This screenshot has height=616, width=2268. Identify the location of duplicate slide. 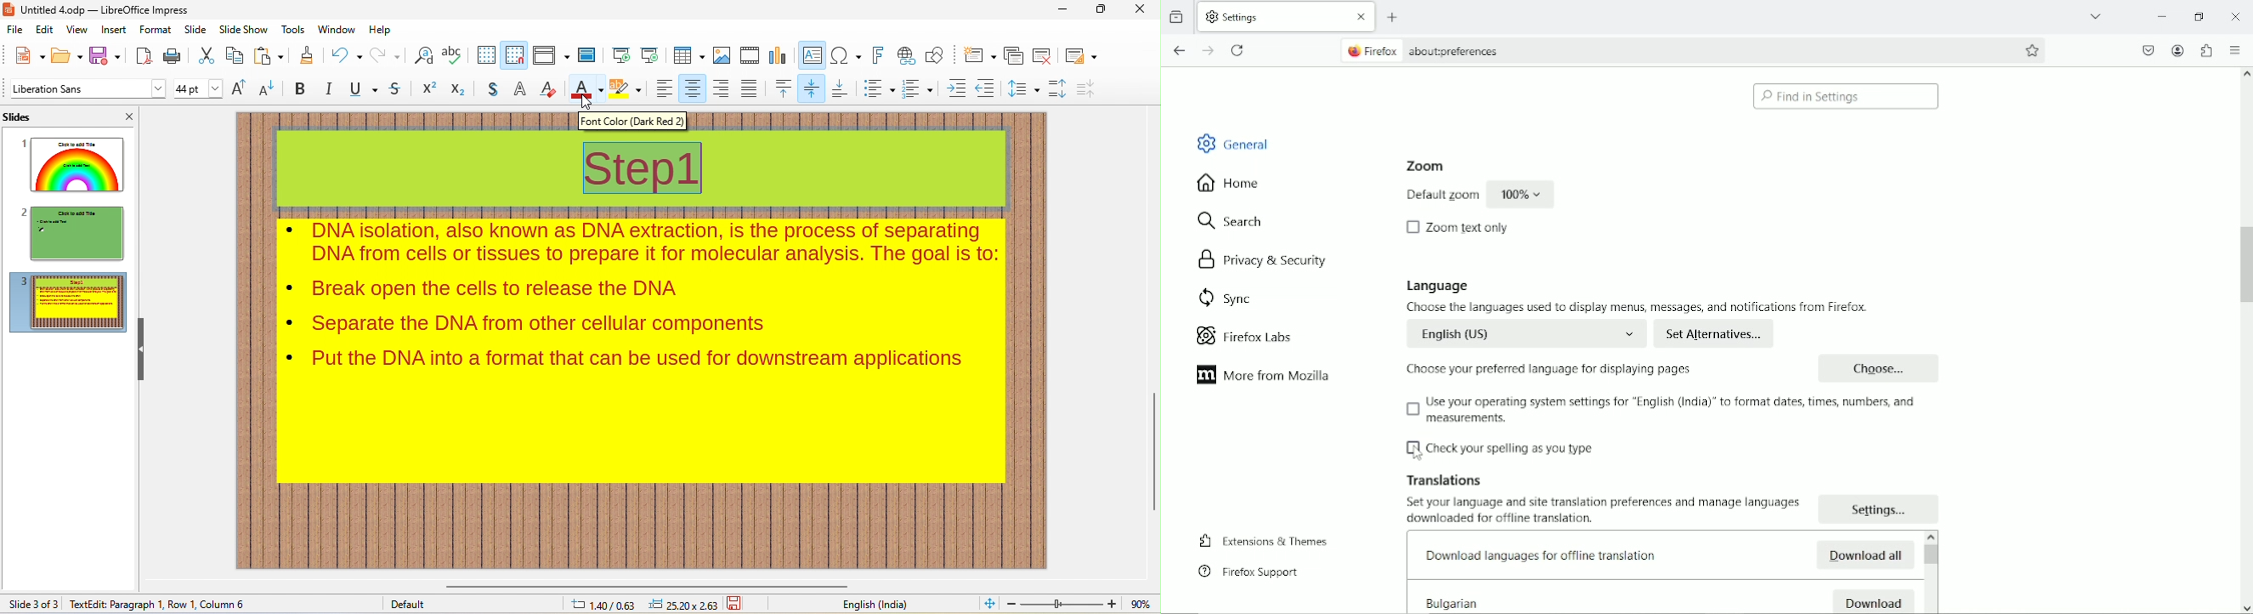
(1015, 57).